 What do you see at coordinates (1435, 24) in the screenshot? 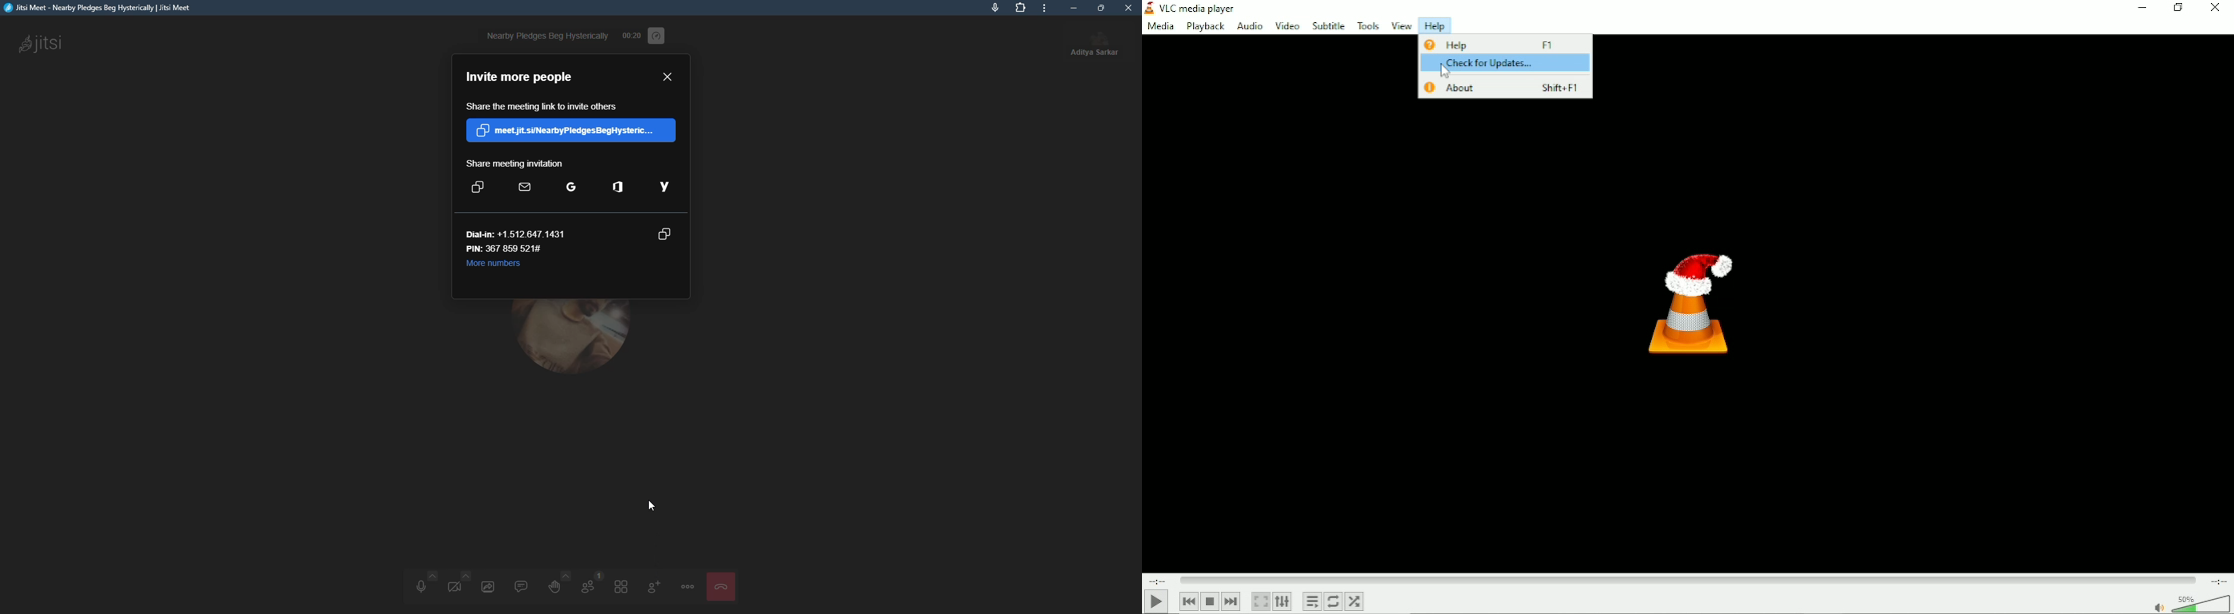
I see `Help` at bounding box center [1435, 24].